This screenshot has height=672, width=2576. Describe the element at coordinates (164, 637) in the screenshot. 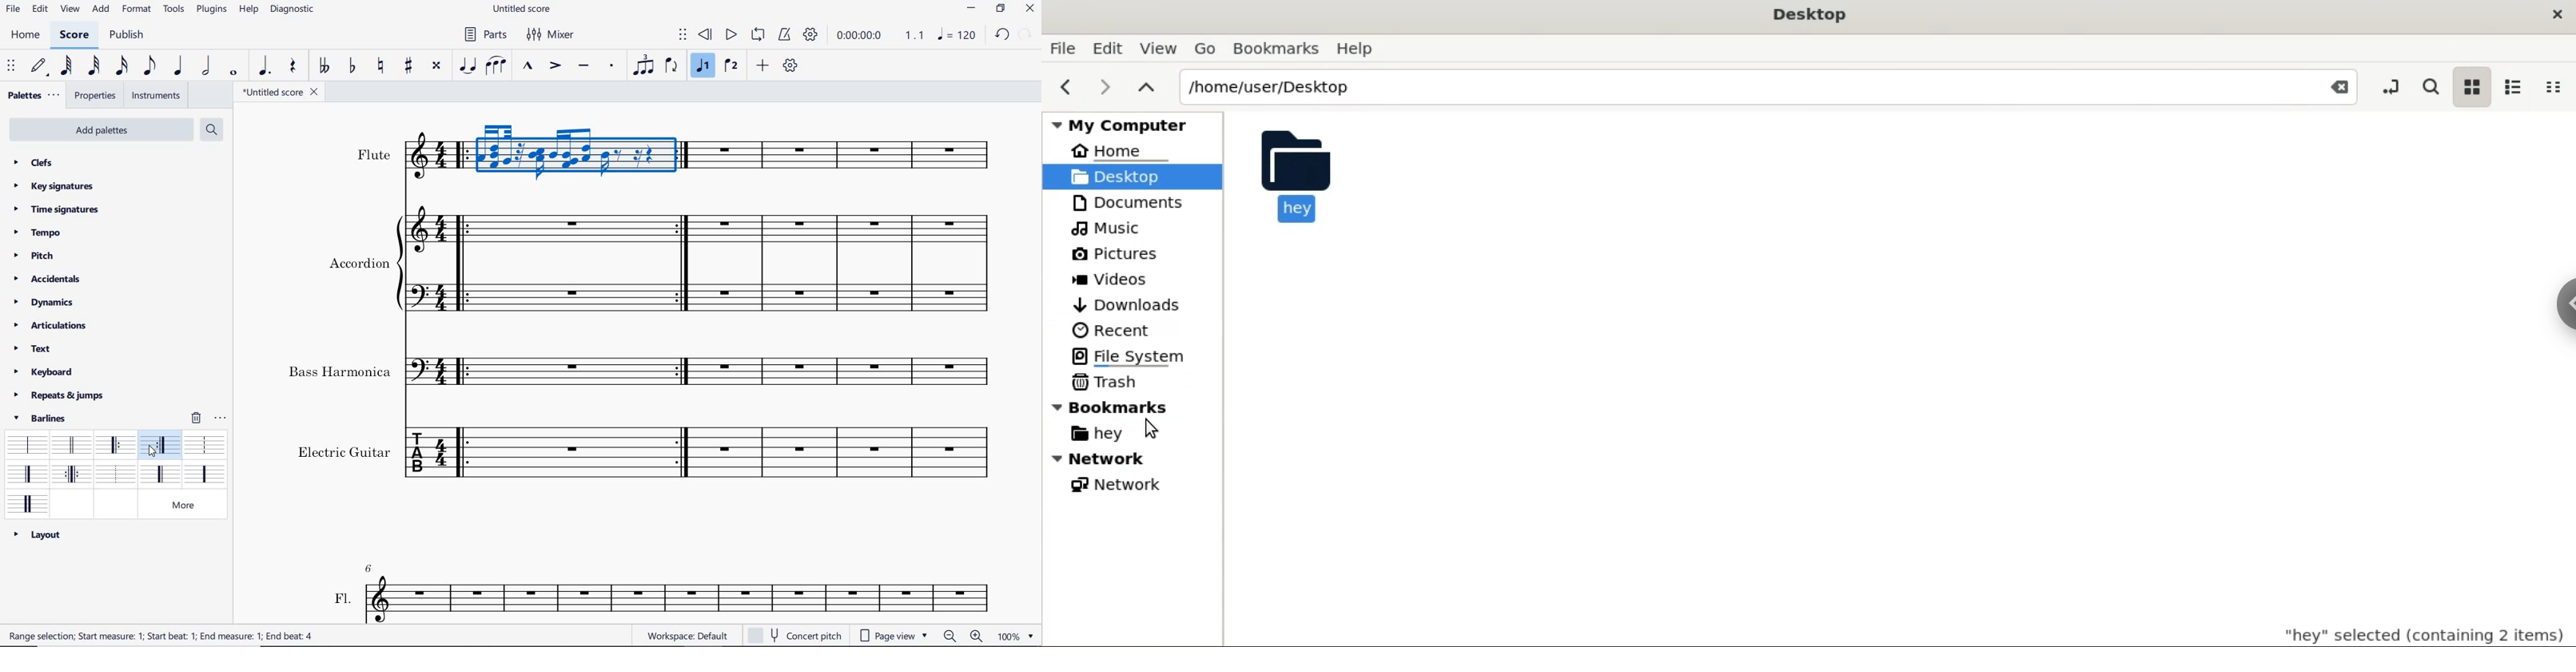

I see `text` at that location.